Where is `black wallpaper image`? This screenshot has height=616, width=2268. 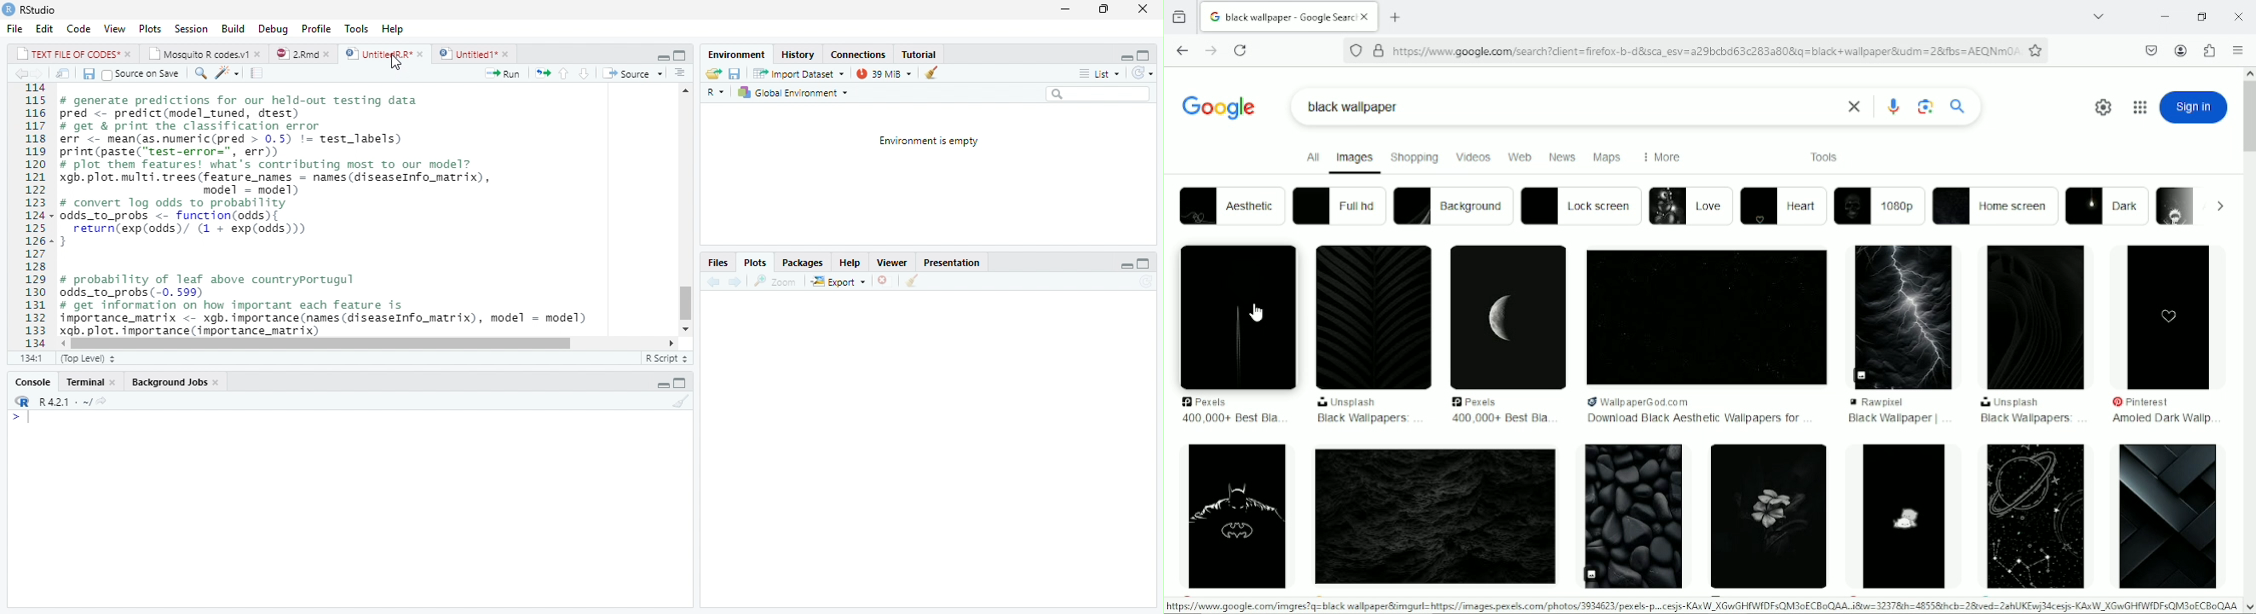 black wallpaper image is located at coordinates (2032, 515).